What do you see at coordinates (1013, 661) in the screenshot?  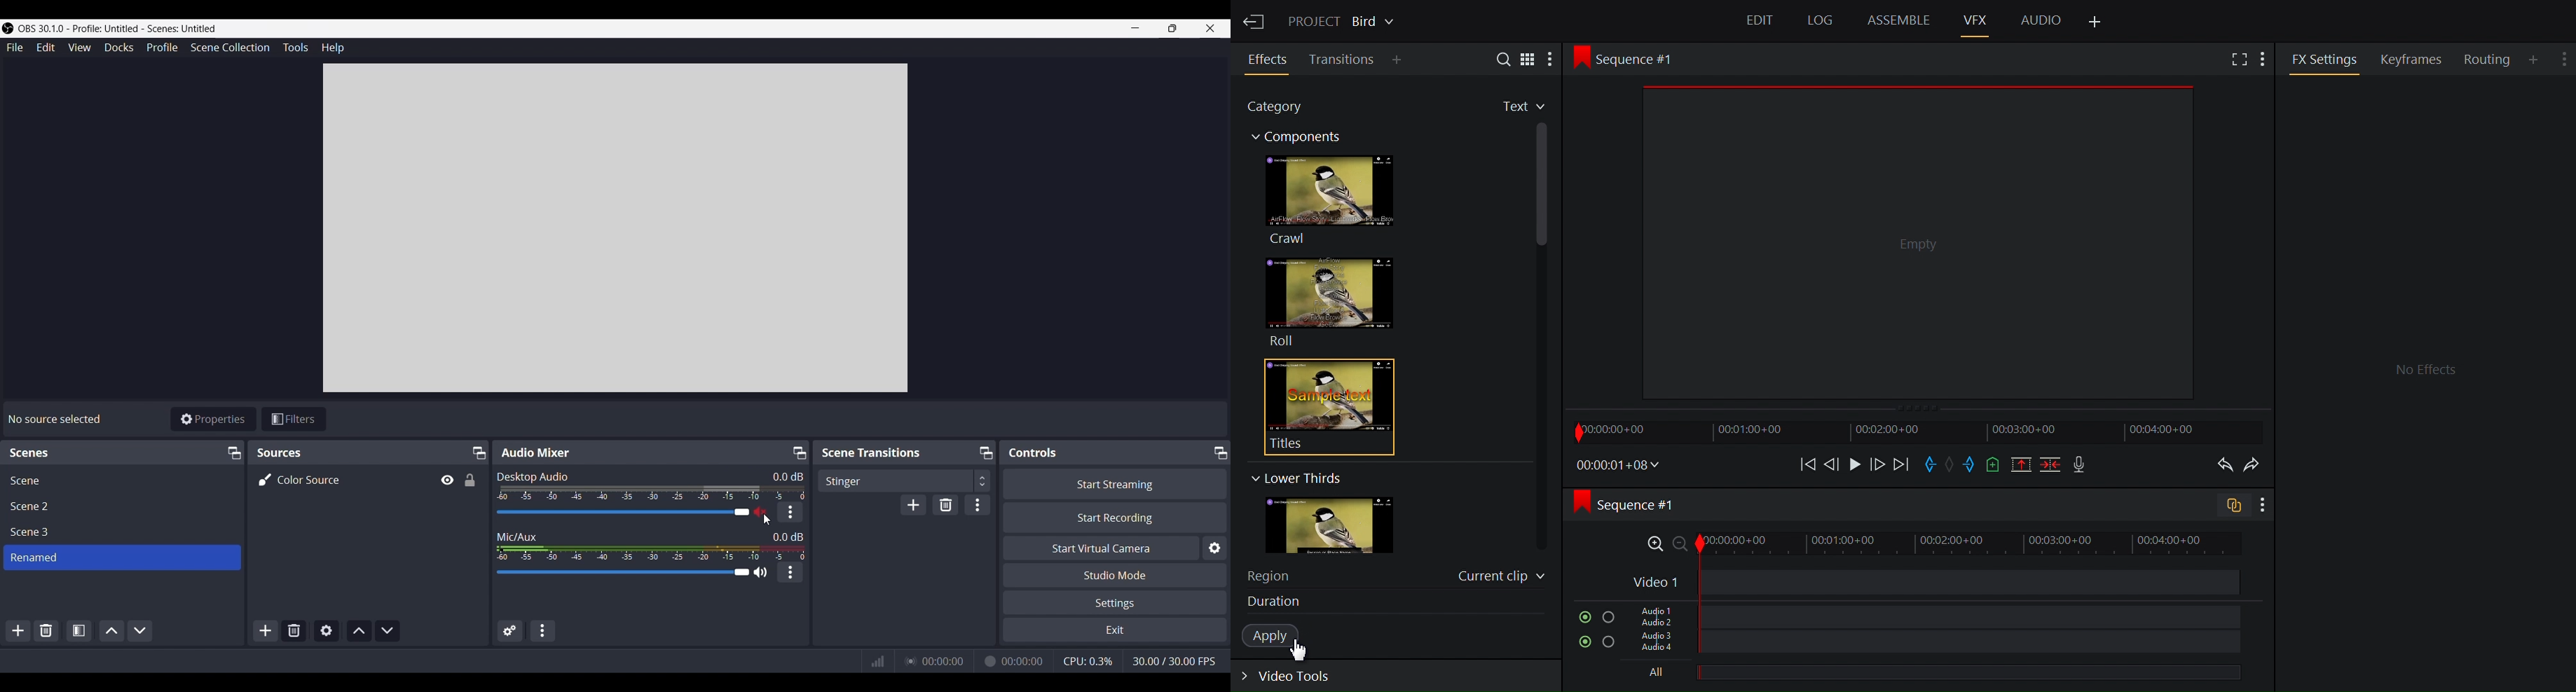 I see `Recorded duration` at bounding box center [1013, 661].